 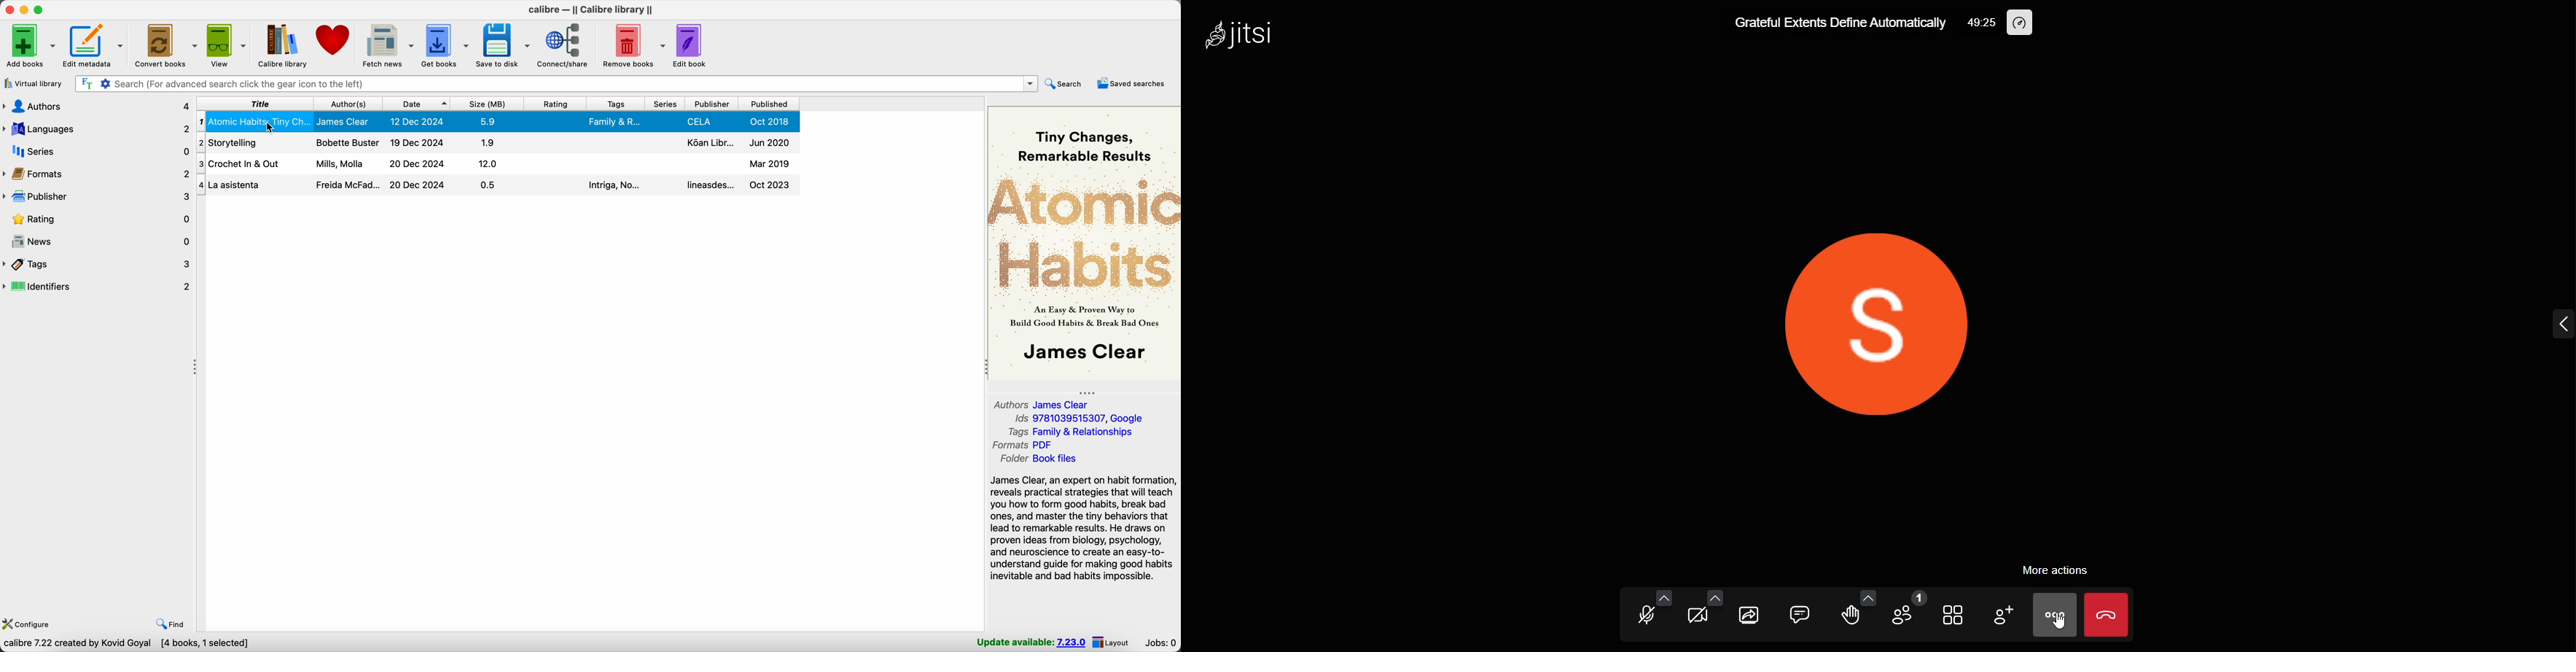 What do you see at coordinates (556, 103) in the screenshot?
I see `rating` at bounding box center [556, 103].